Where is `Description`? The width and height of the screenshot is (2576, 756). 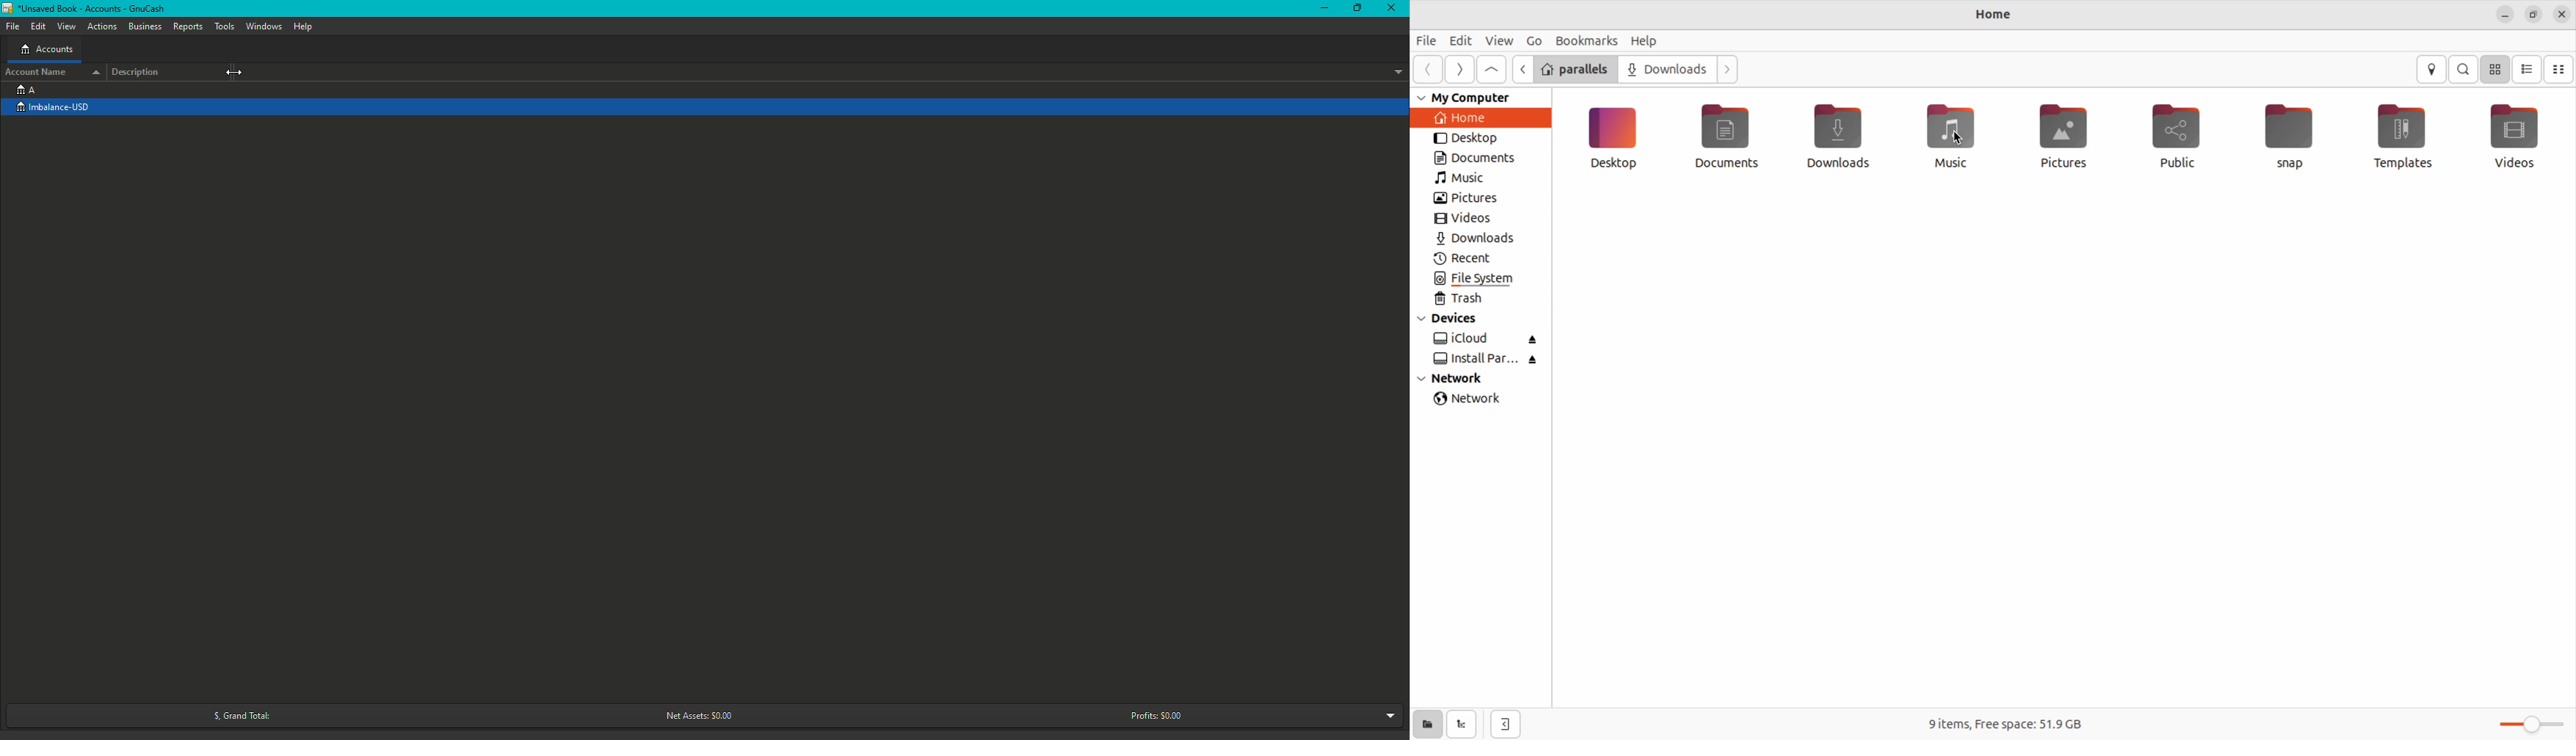
Description is located at coordinates (140, 72).